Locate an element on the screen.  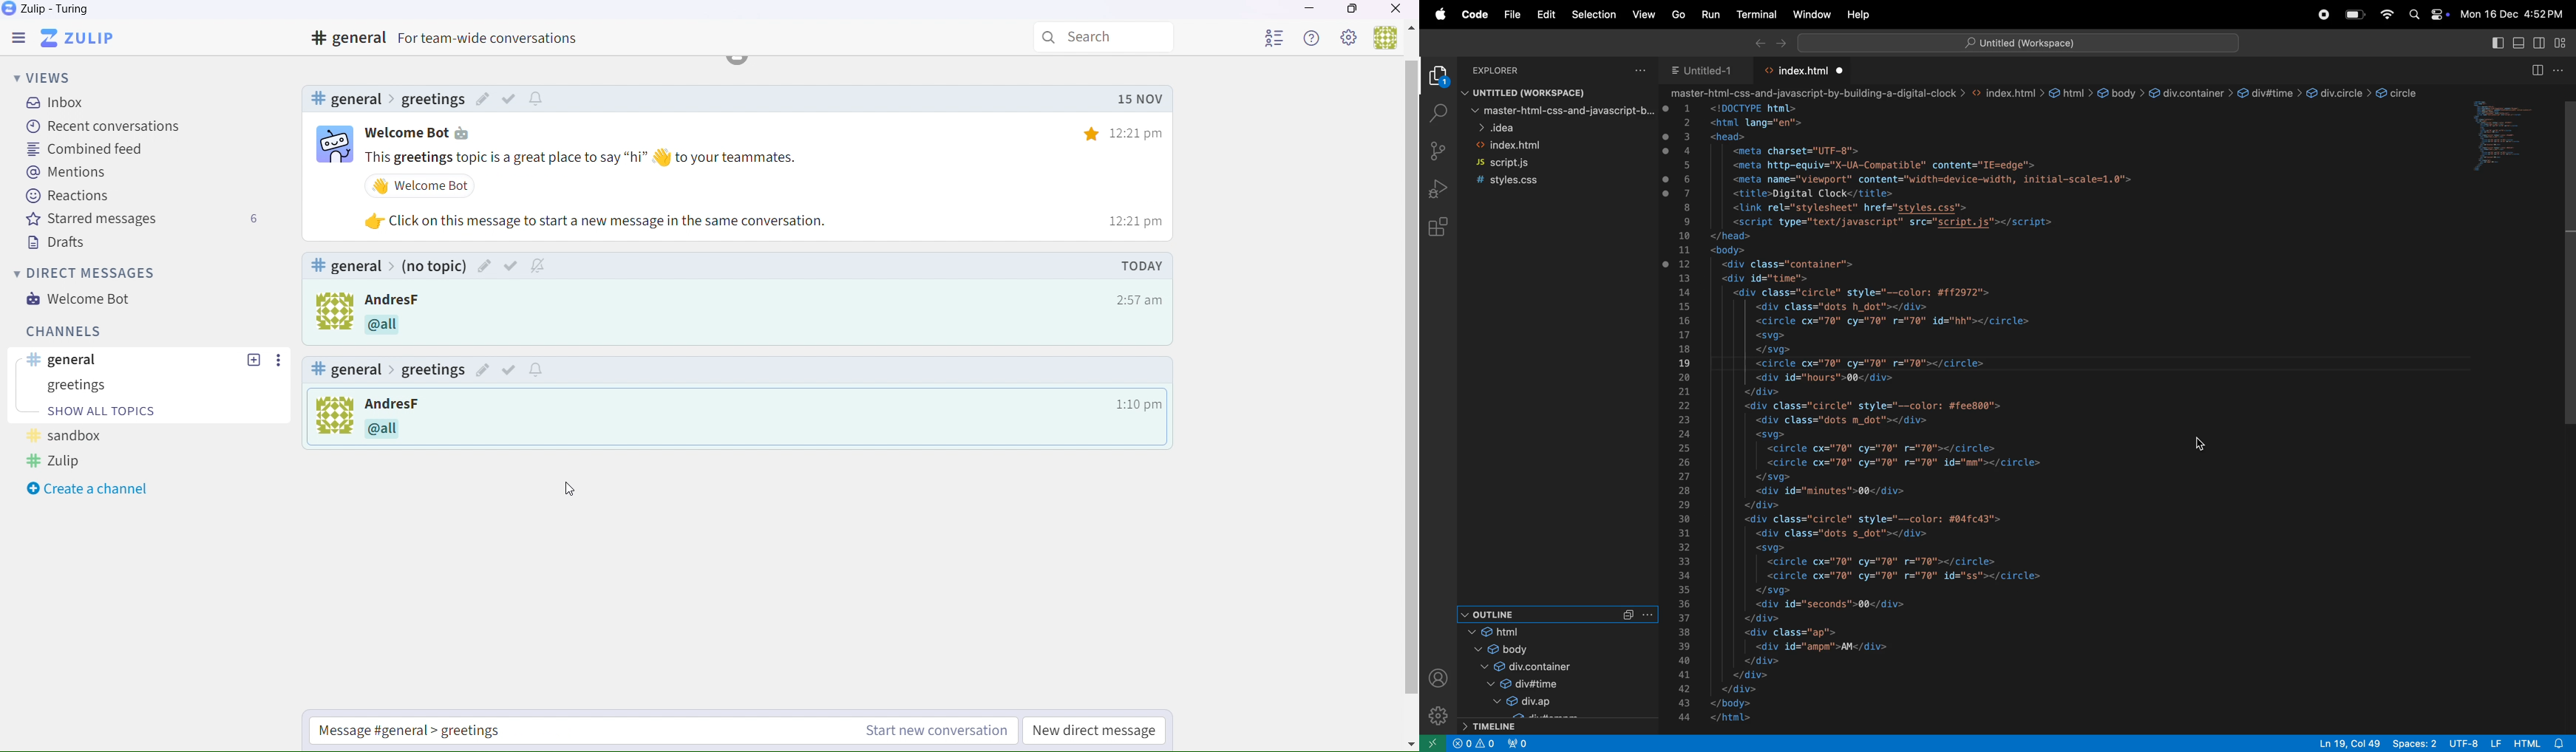
customise layout is located at coordinates (2565, 41).